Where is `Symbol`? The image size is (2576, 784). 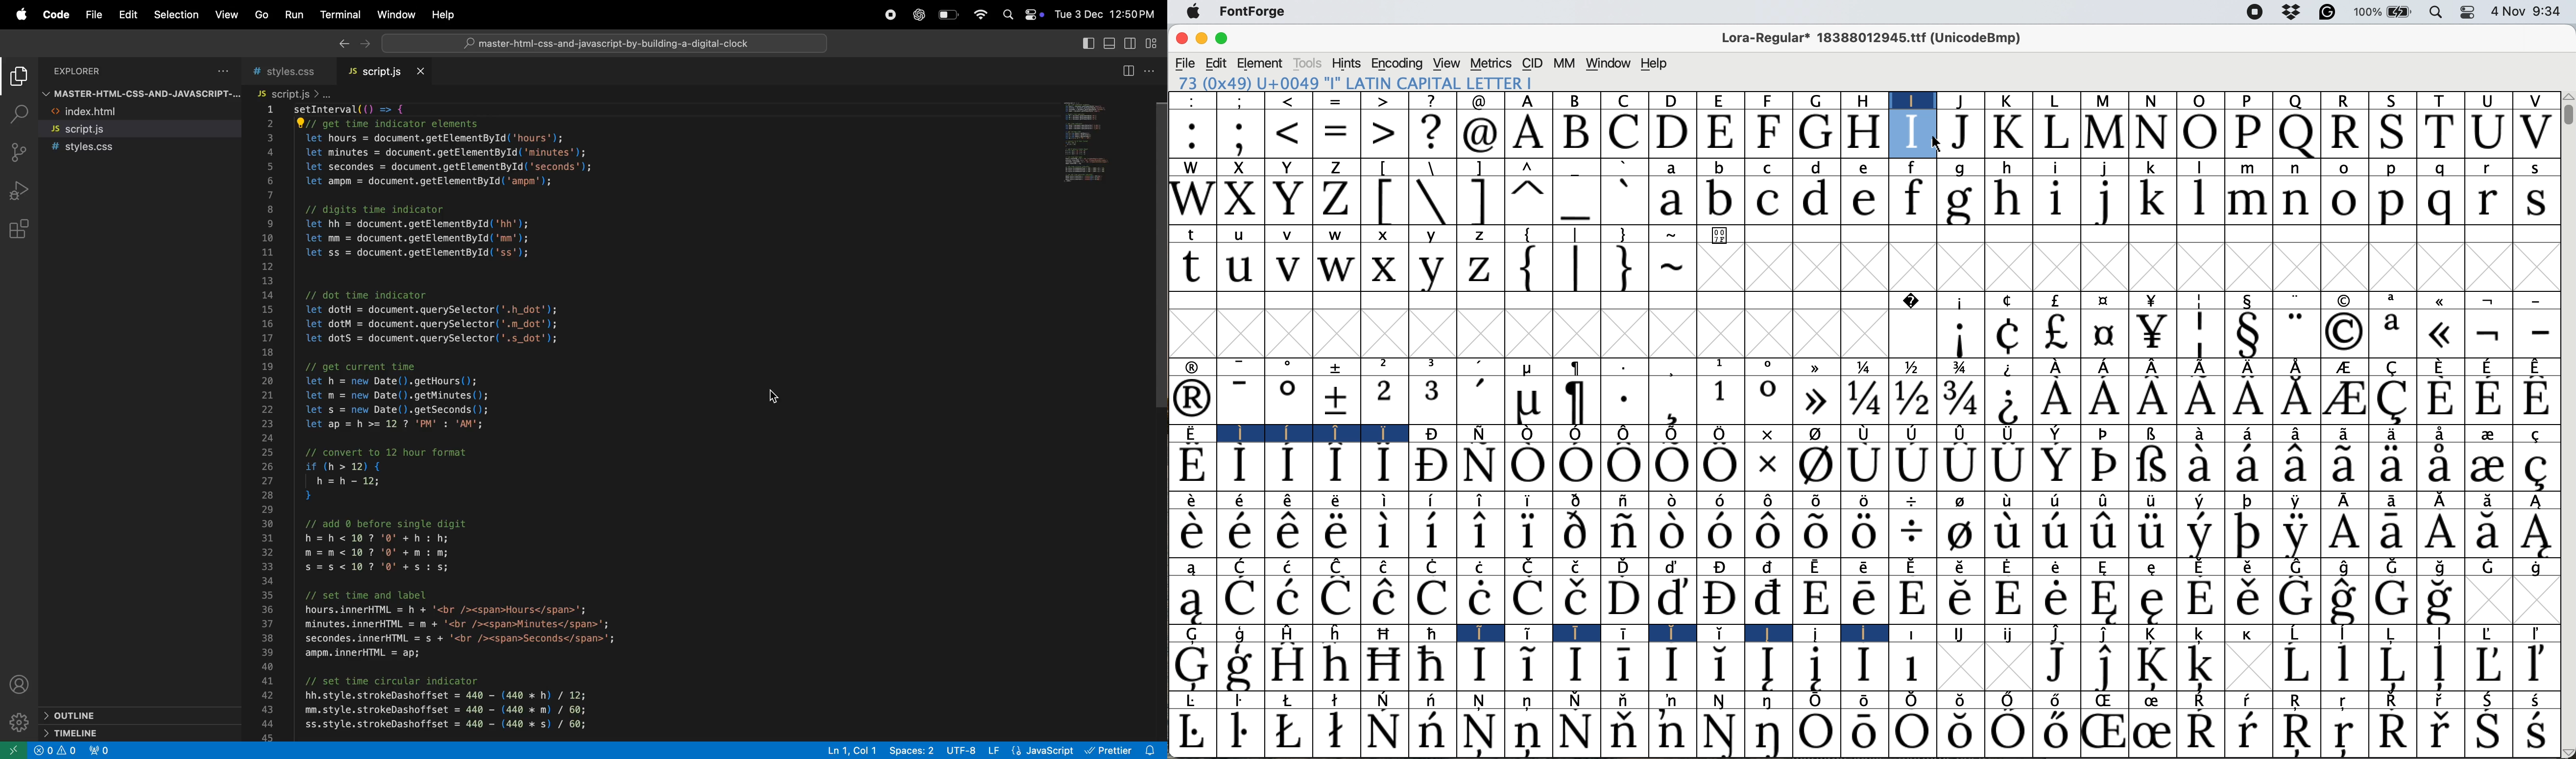 Symbol is located at coordinates (2346, 368).